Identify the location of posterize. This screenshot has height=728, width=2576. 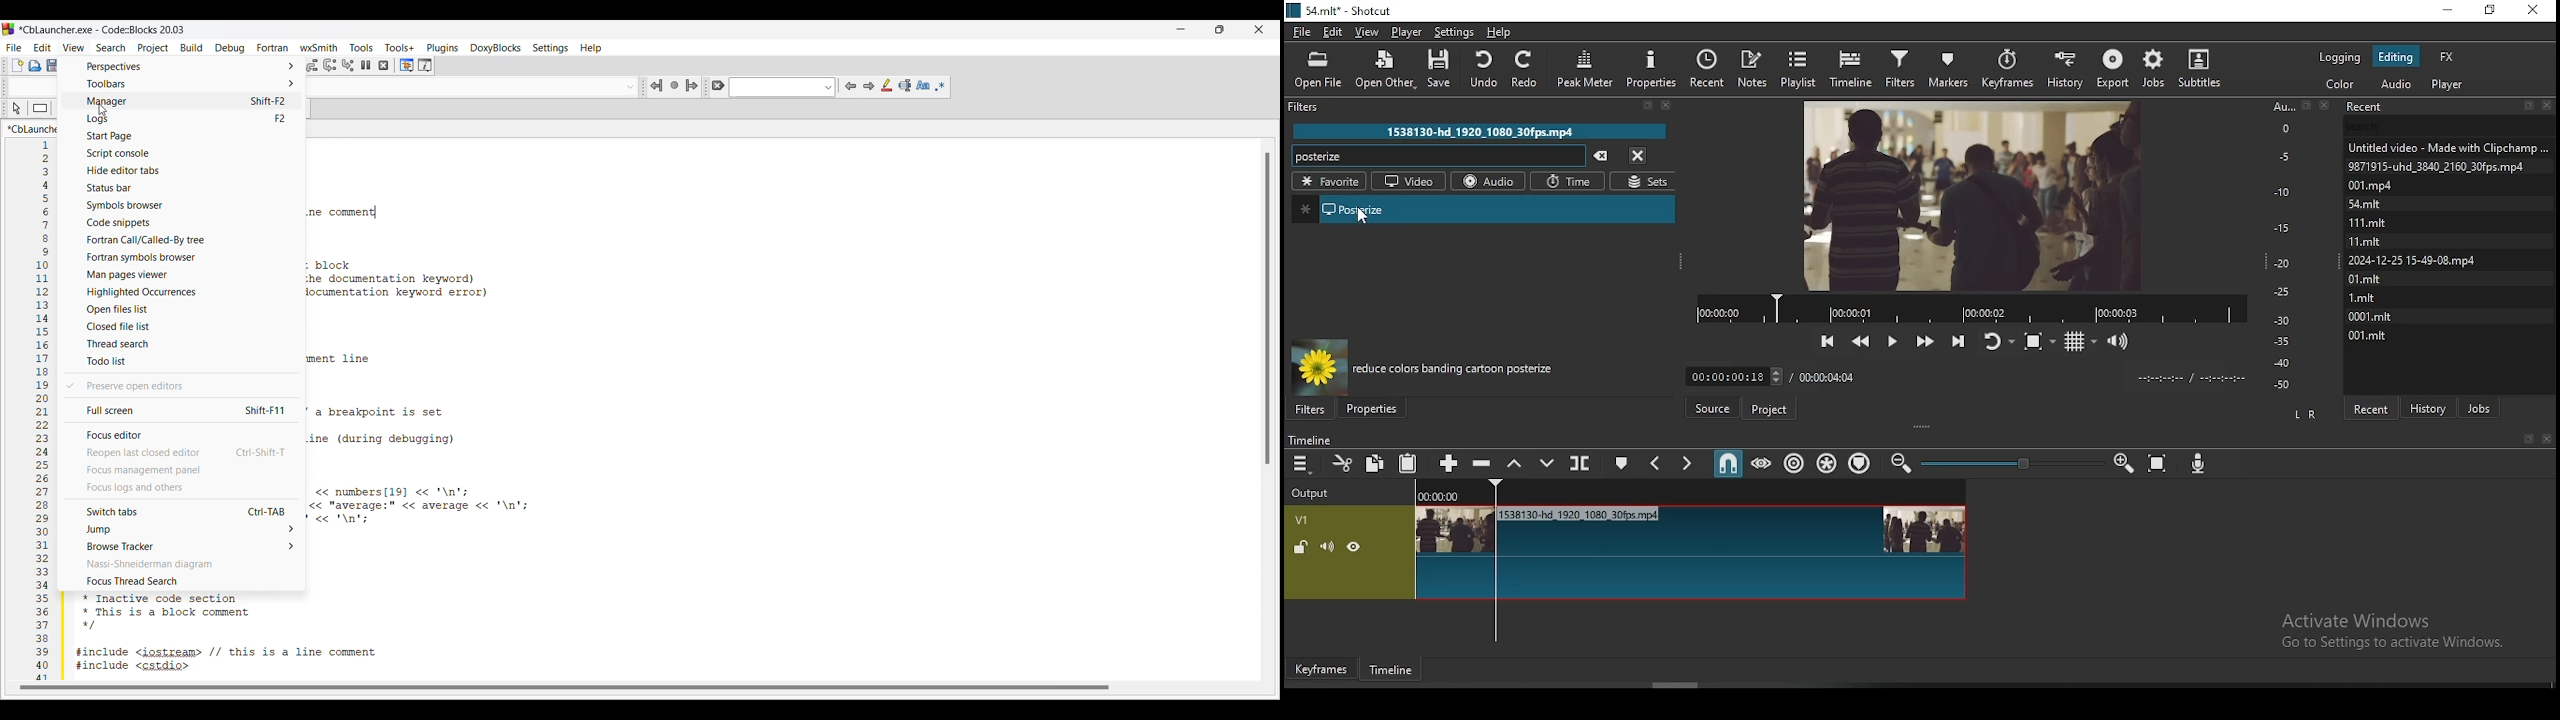
(1439, 155).